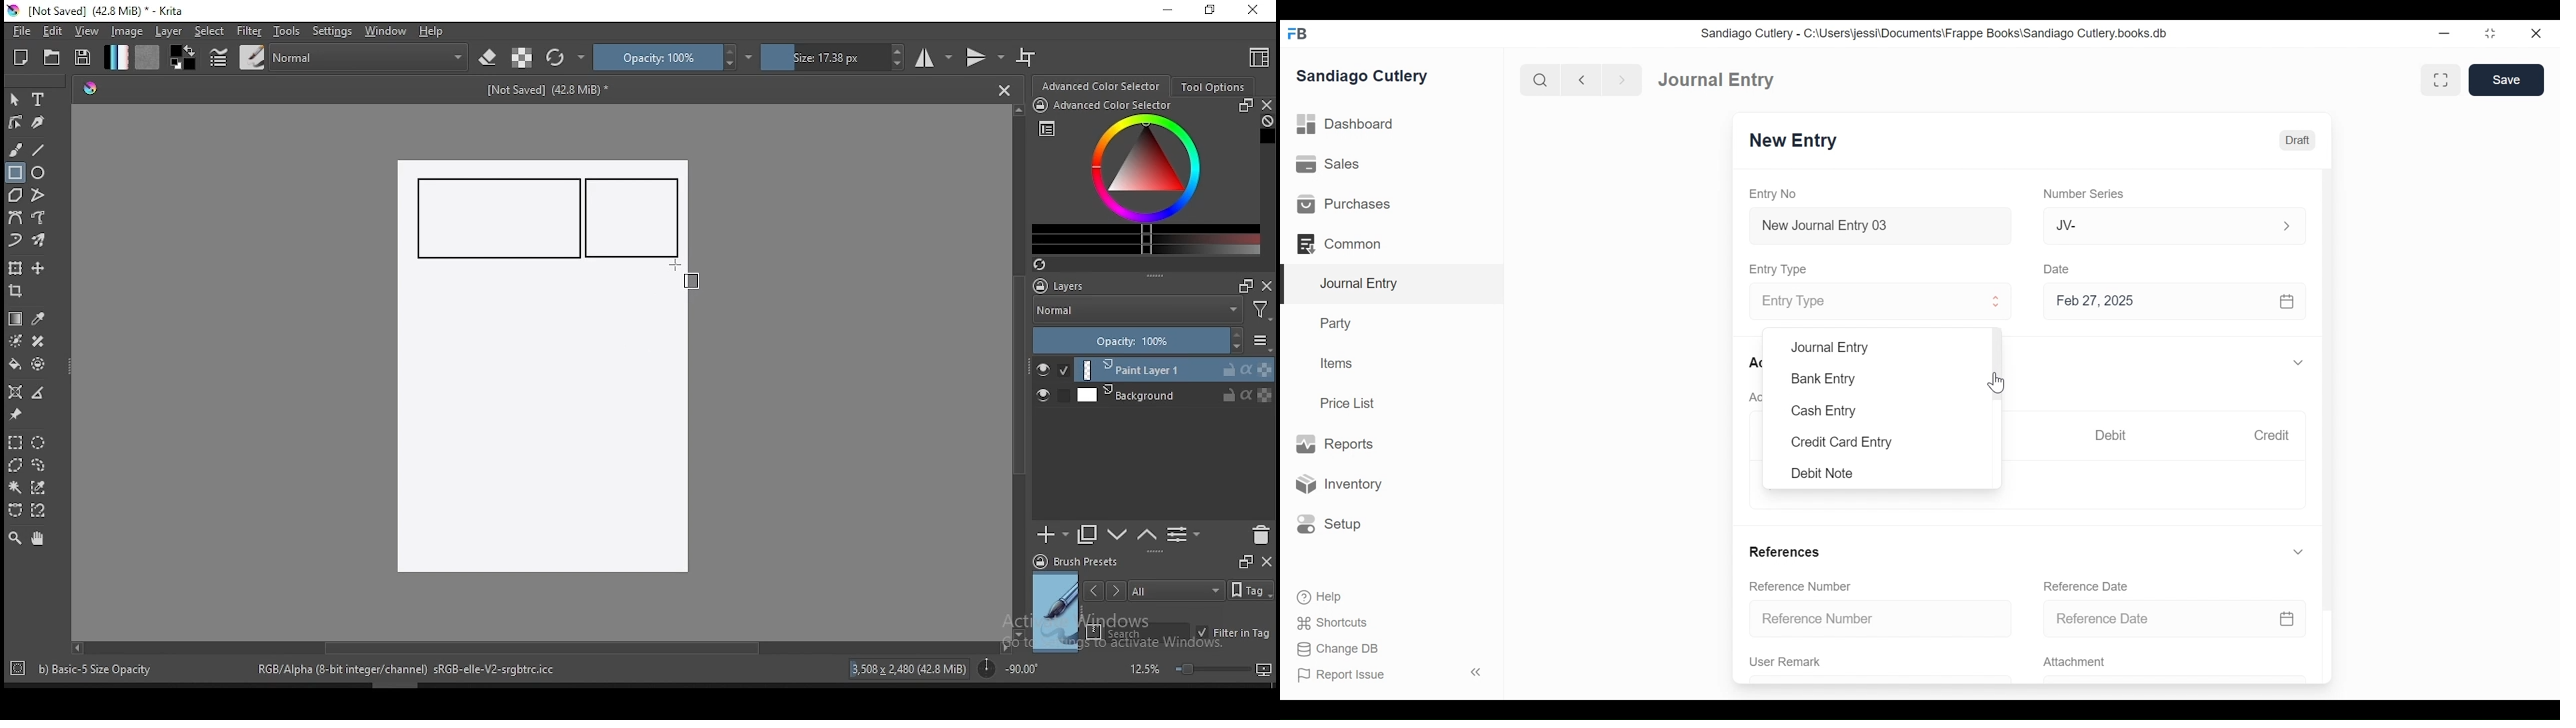 The width and height of the screenshot is (2576, 728). I want to click on duplicate layer, so click(1088, 534).